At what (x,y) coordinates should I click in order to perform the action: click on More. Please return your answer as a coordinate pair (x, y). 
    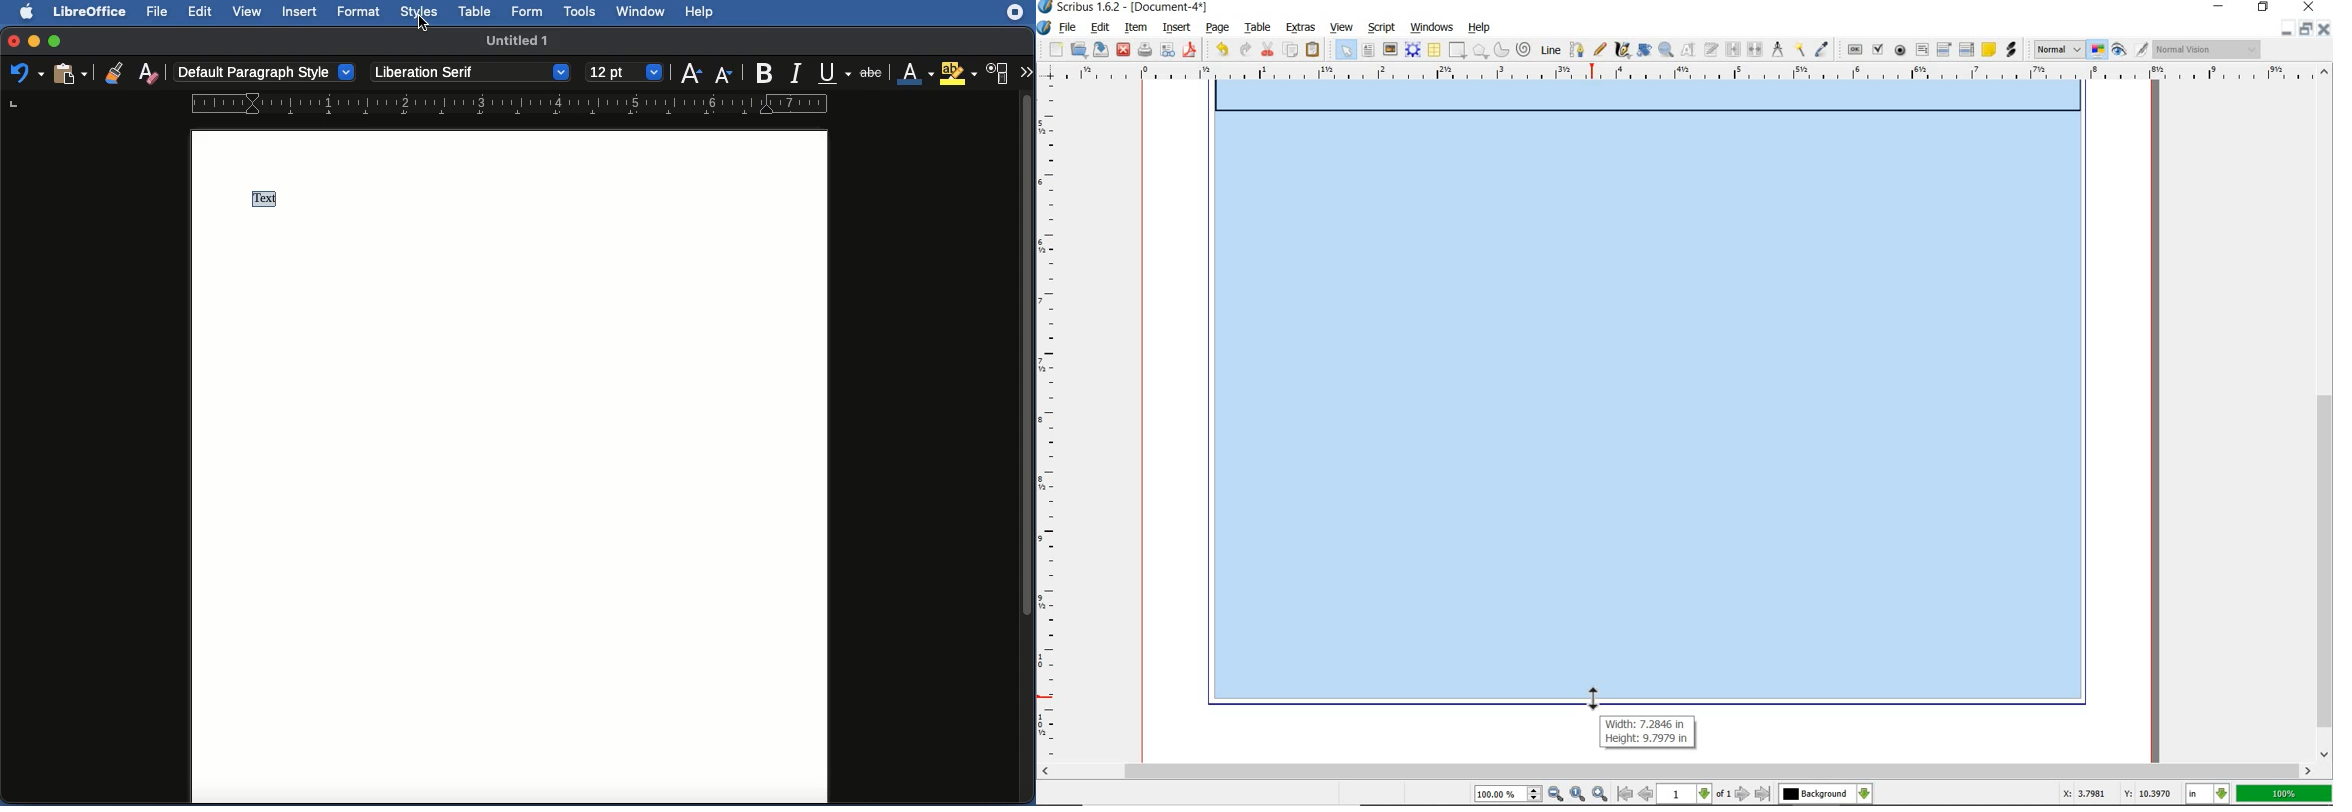
    Looking at the image, I should click on (1026, 73).